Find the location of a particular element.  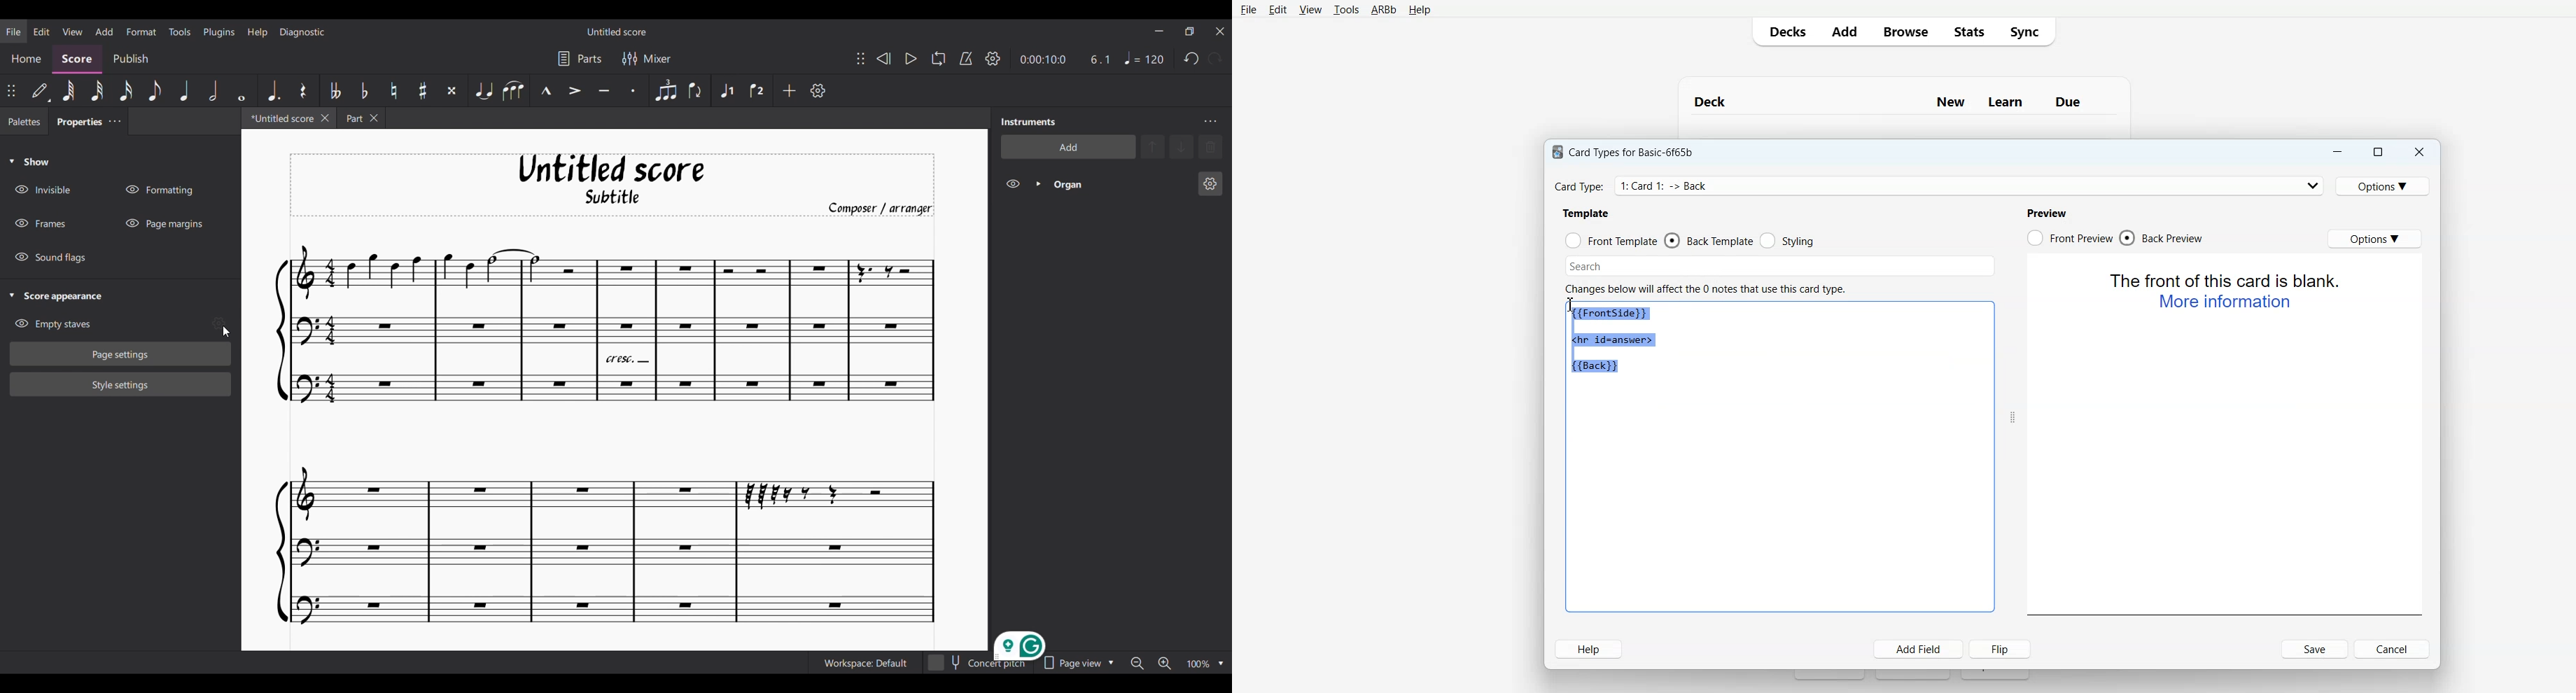

Options is located at coordinates (2386, 185).